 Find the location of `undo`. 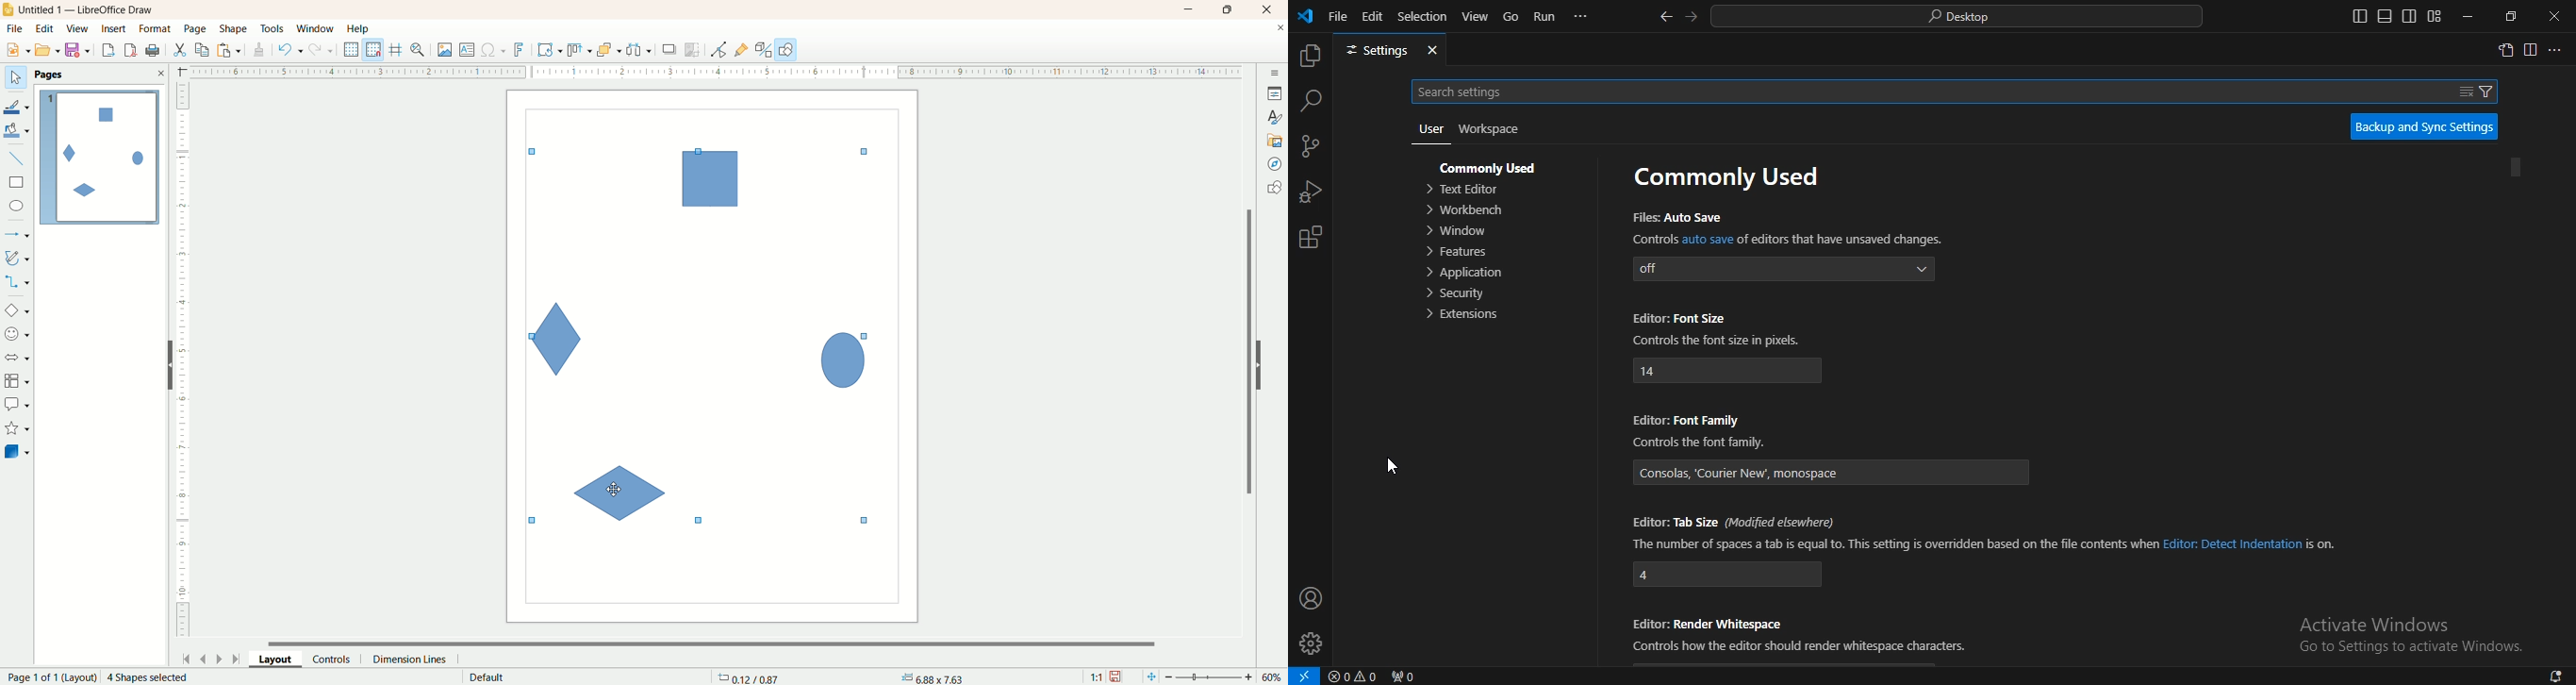

undo is located at coordinates (291, 50).